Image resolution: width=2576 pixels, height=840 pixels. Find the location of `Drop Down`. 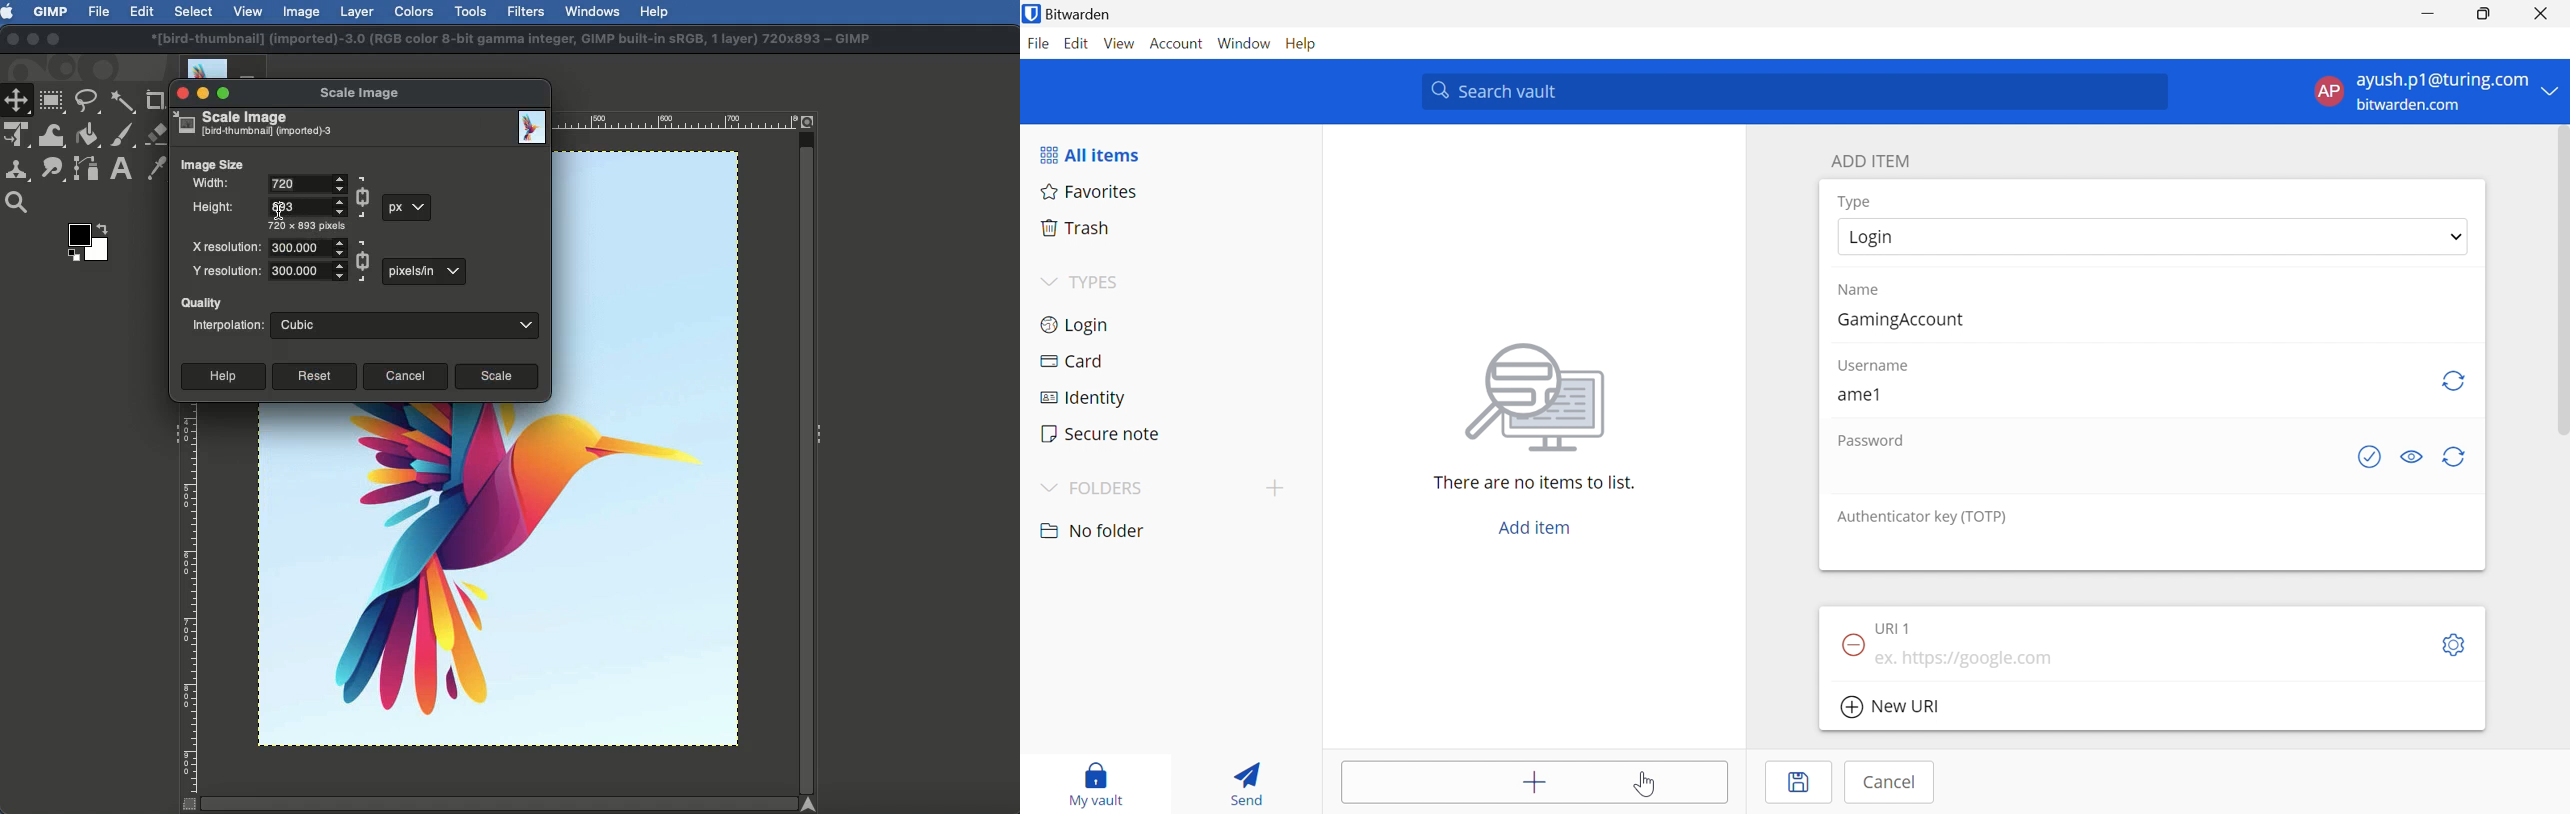

Drop Down is located at coordinates (2457, 237).